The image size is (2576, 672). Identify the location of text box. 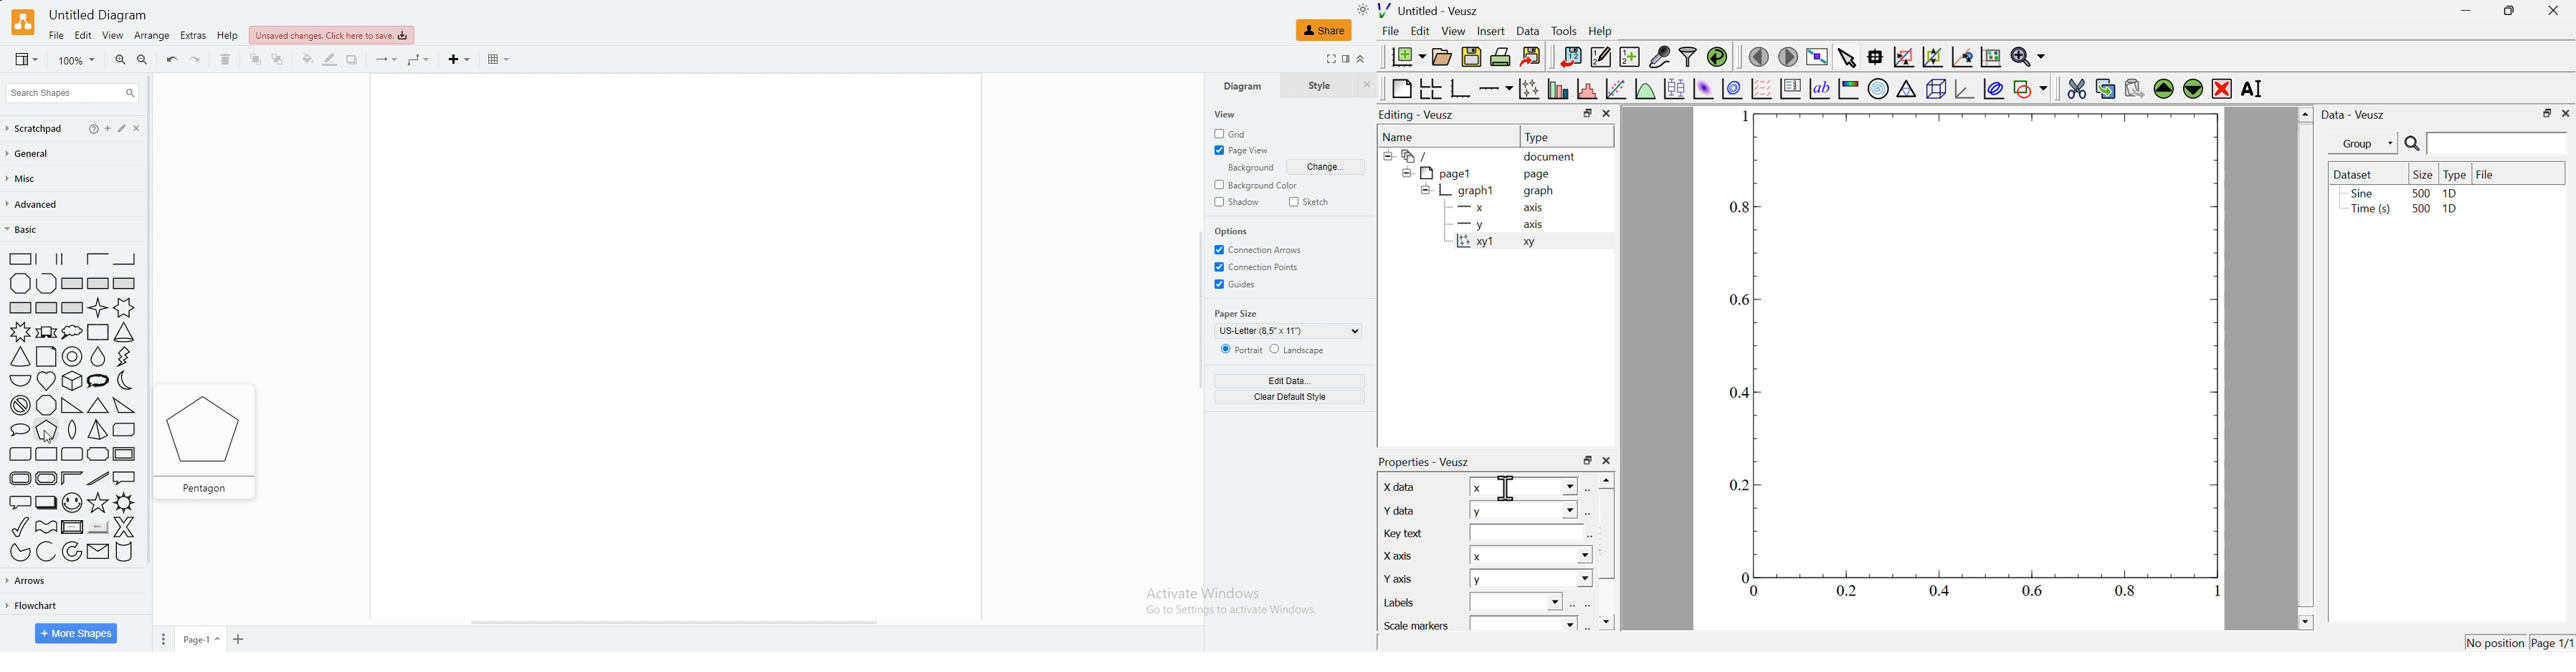
(1524, 622).